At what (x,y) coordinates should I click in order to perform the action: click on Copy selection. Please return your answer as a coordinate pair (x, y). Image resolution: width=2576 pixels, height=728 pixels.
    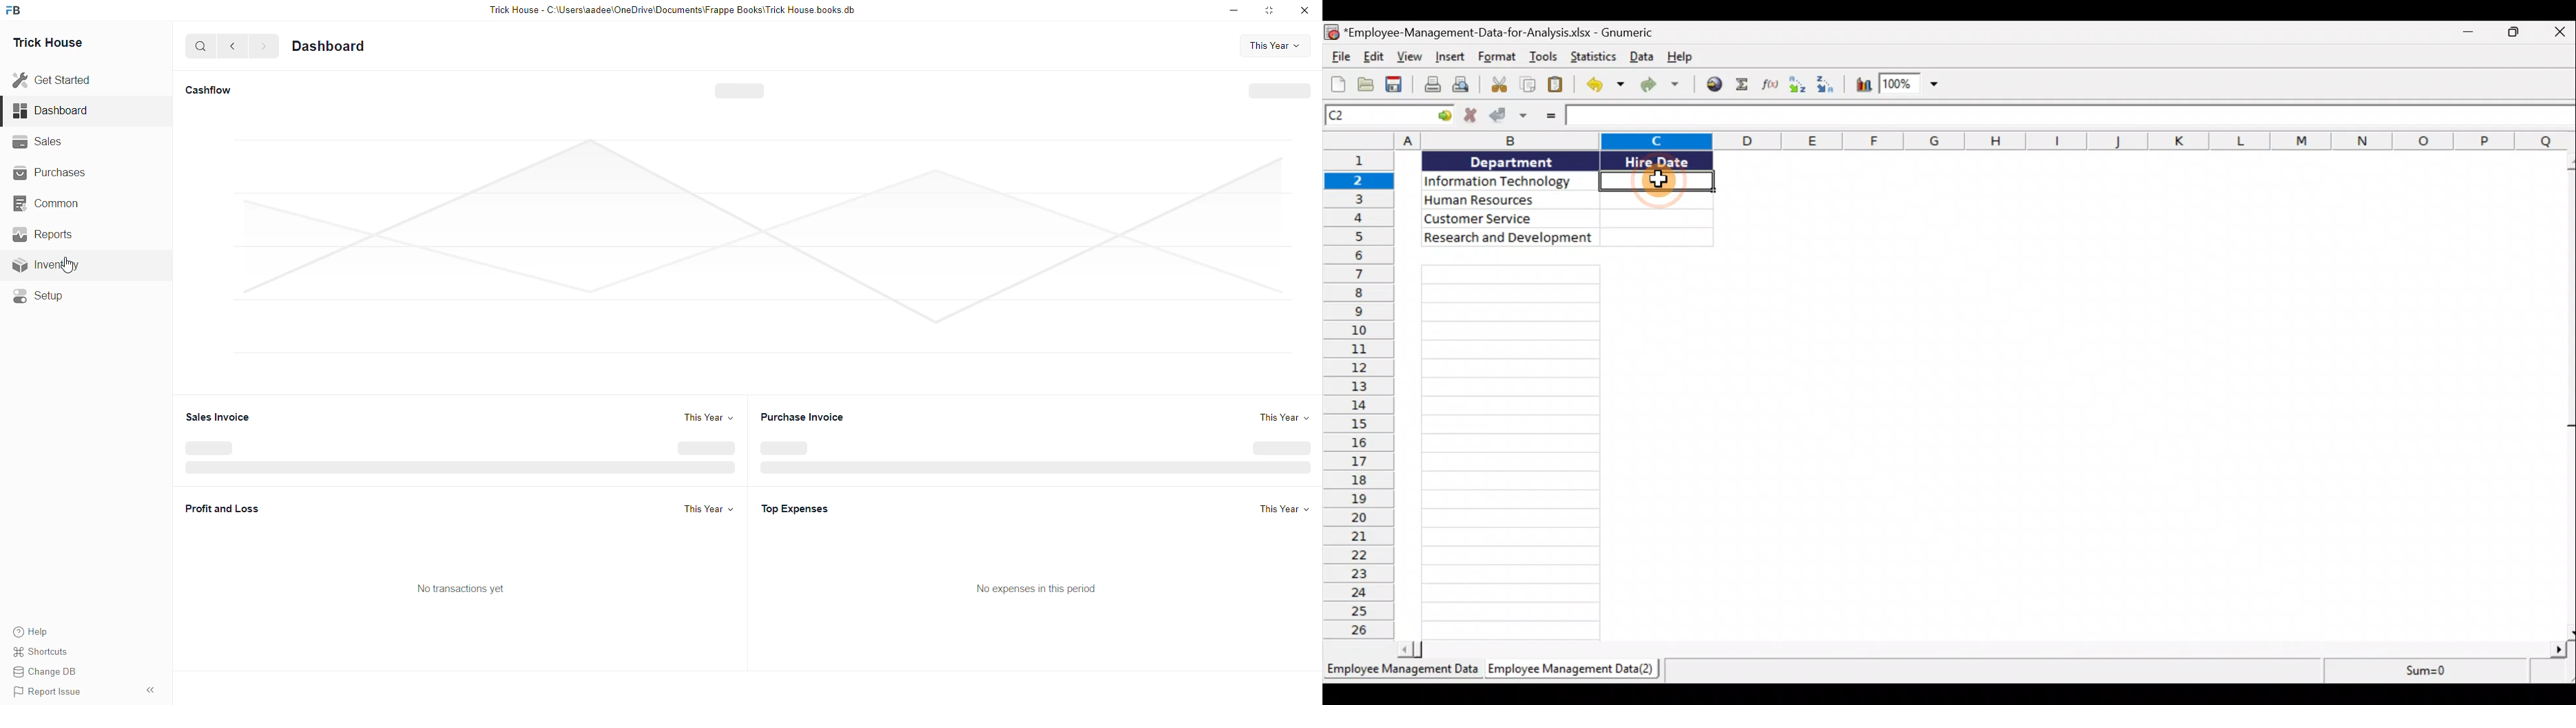
    Looking at the image, I should click on (1527, 87).